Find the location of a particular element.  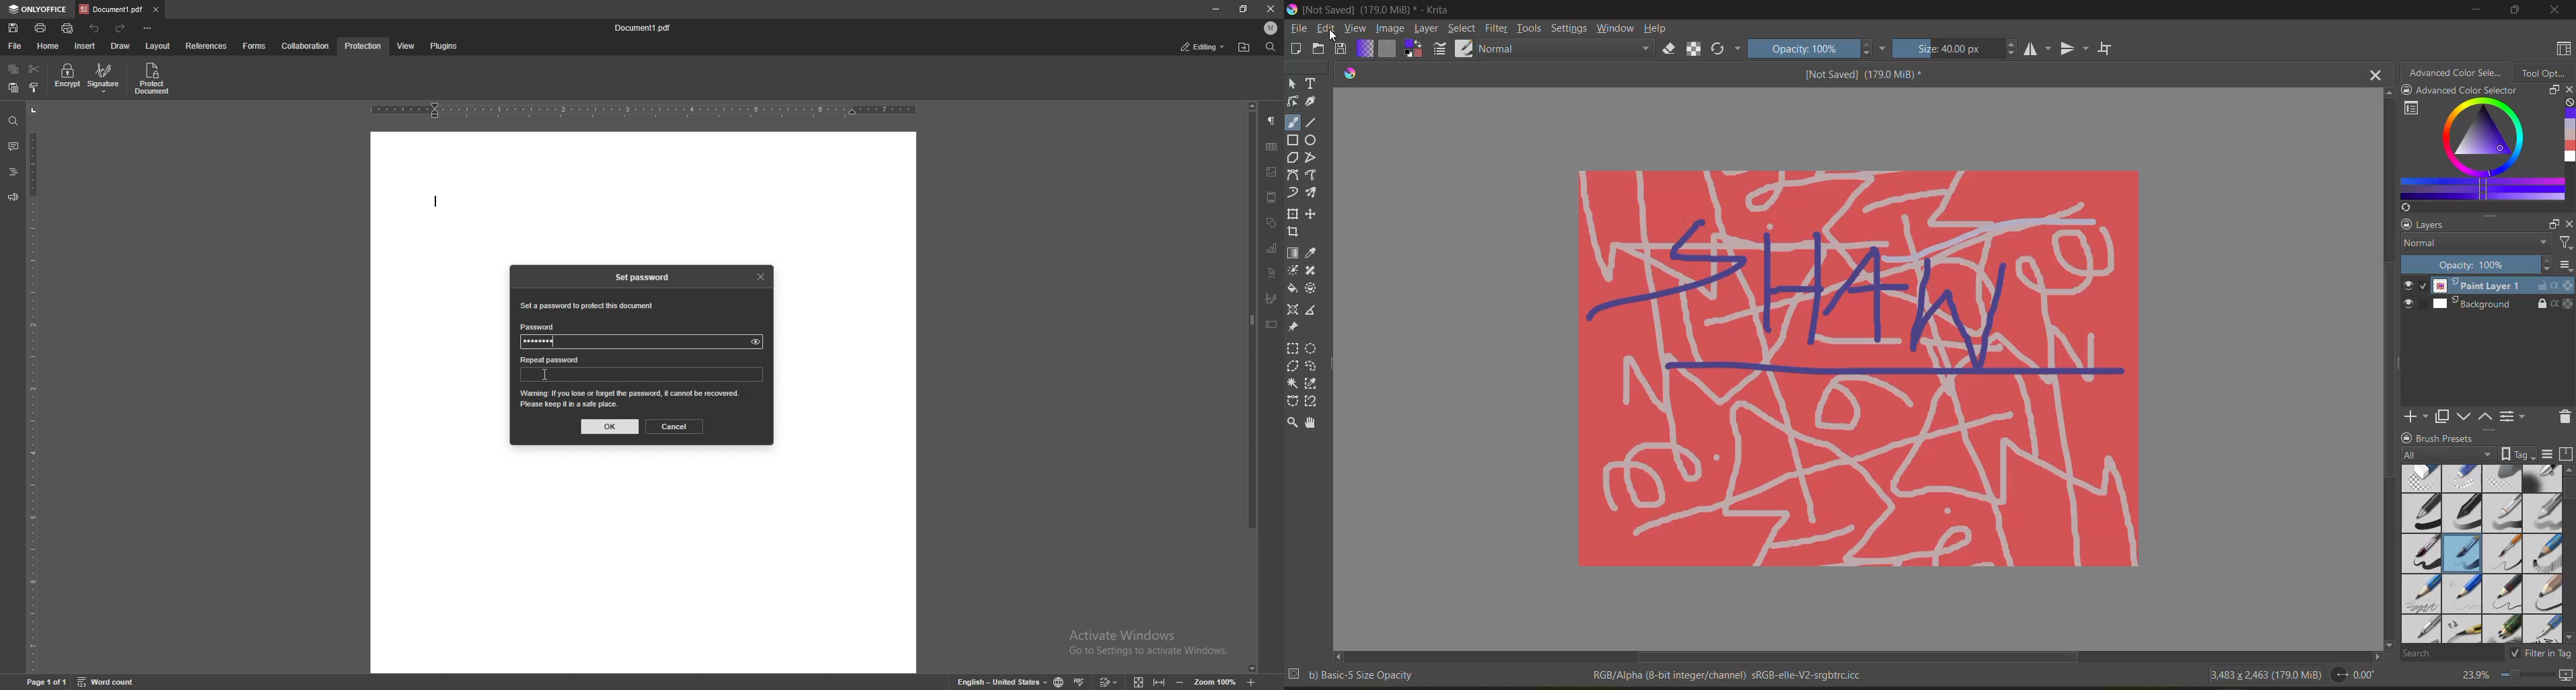

float docker is located at coordinates (2550, 90).